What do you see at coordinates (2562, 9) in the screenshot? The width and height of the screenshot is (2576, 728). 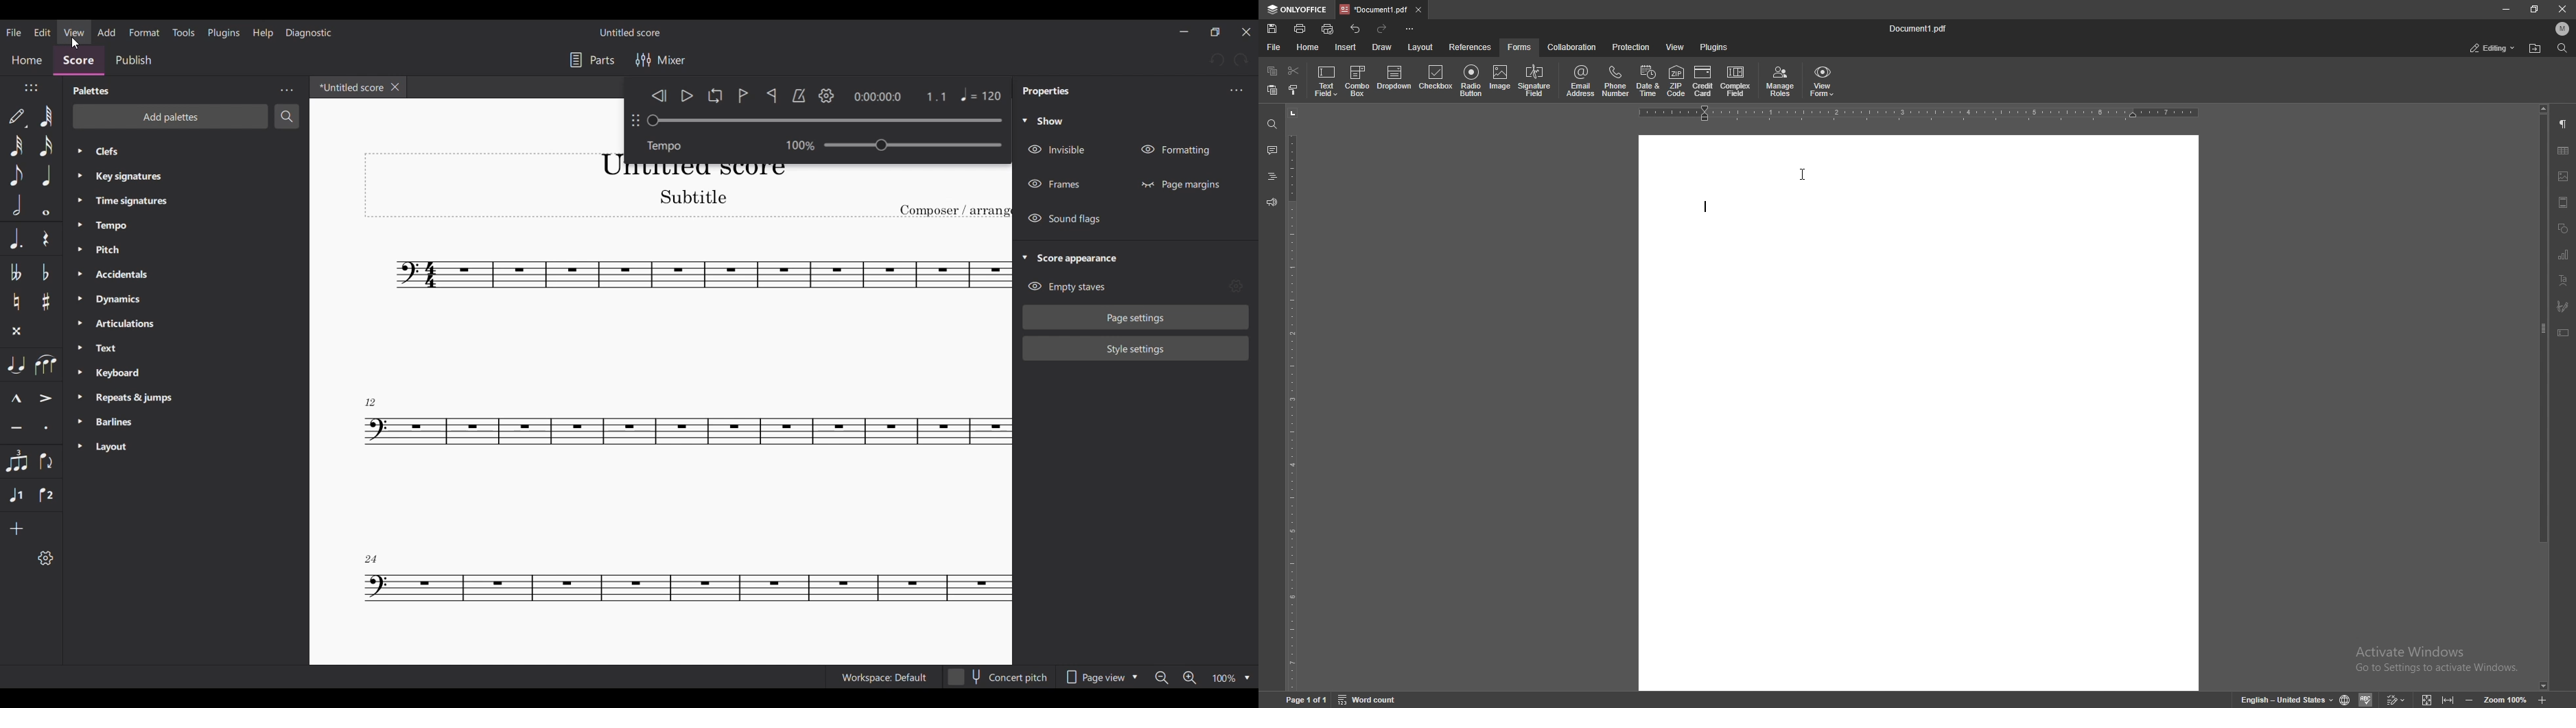 I see `close` at bounding box center [2562, 9].